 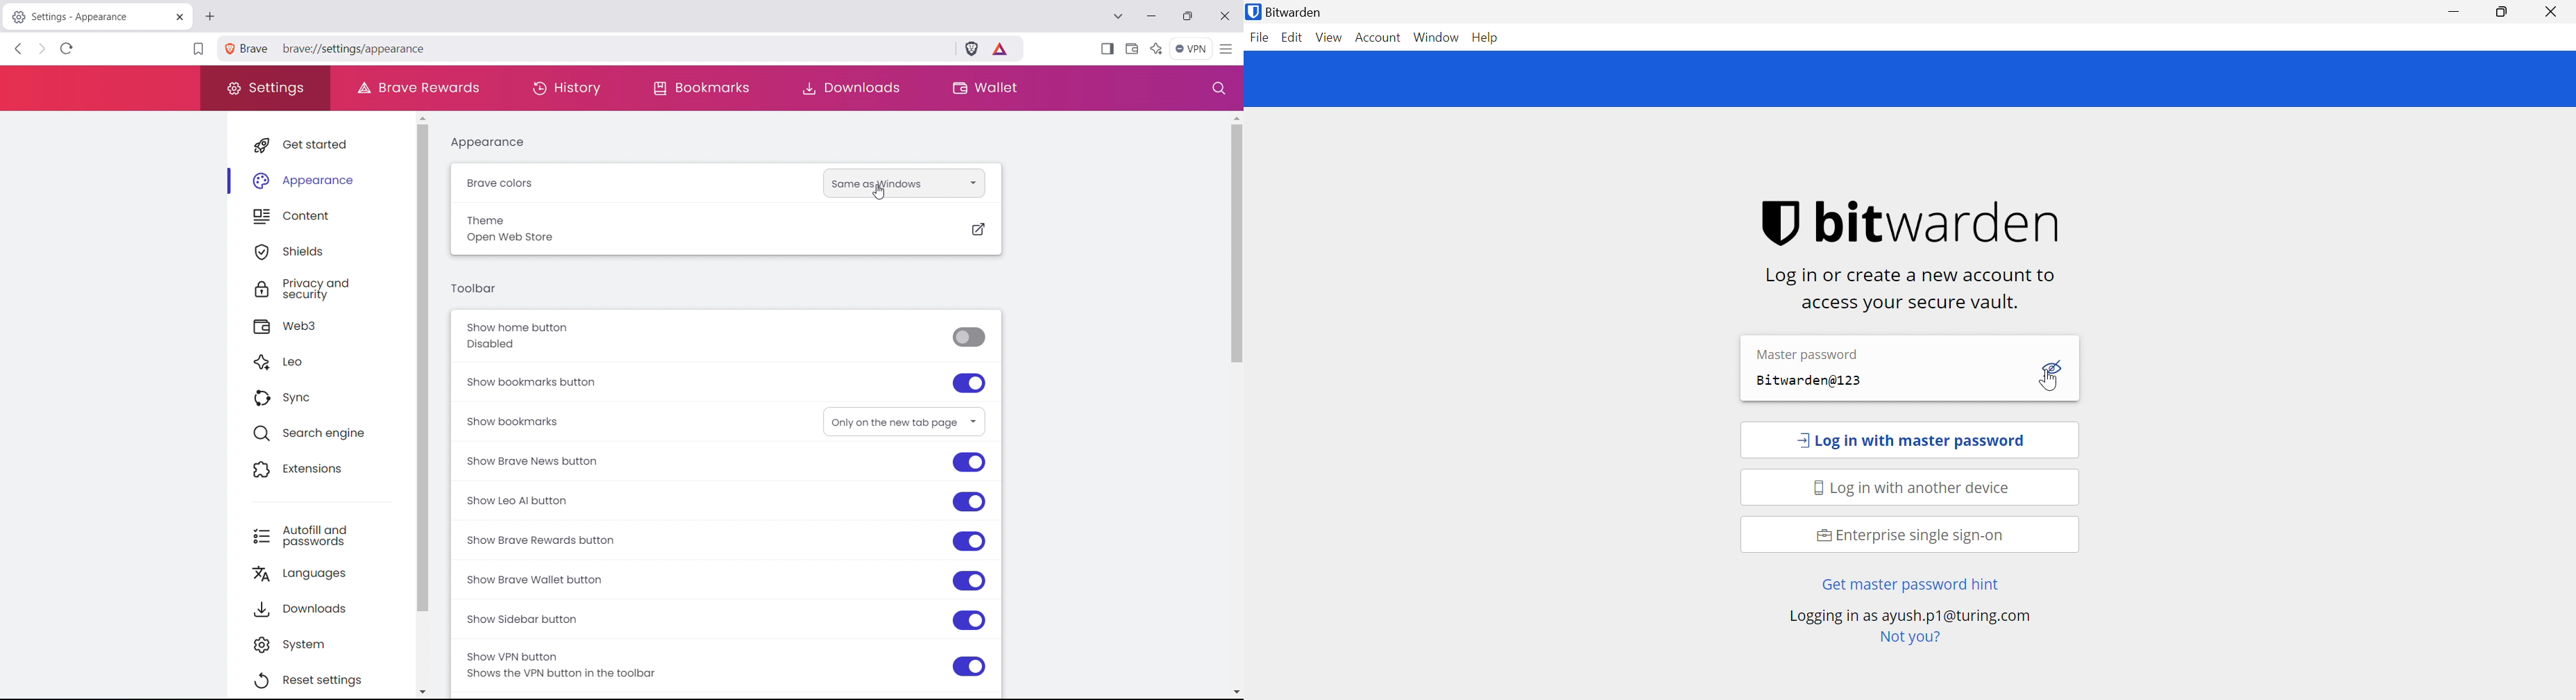 I want to click on Account, so click(x=1378, y=37).